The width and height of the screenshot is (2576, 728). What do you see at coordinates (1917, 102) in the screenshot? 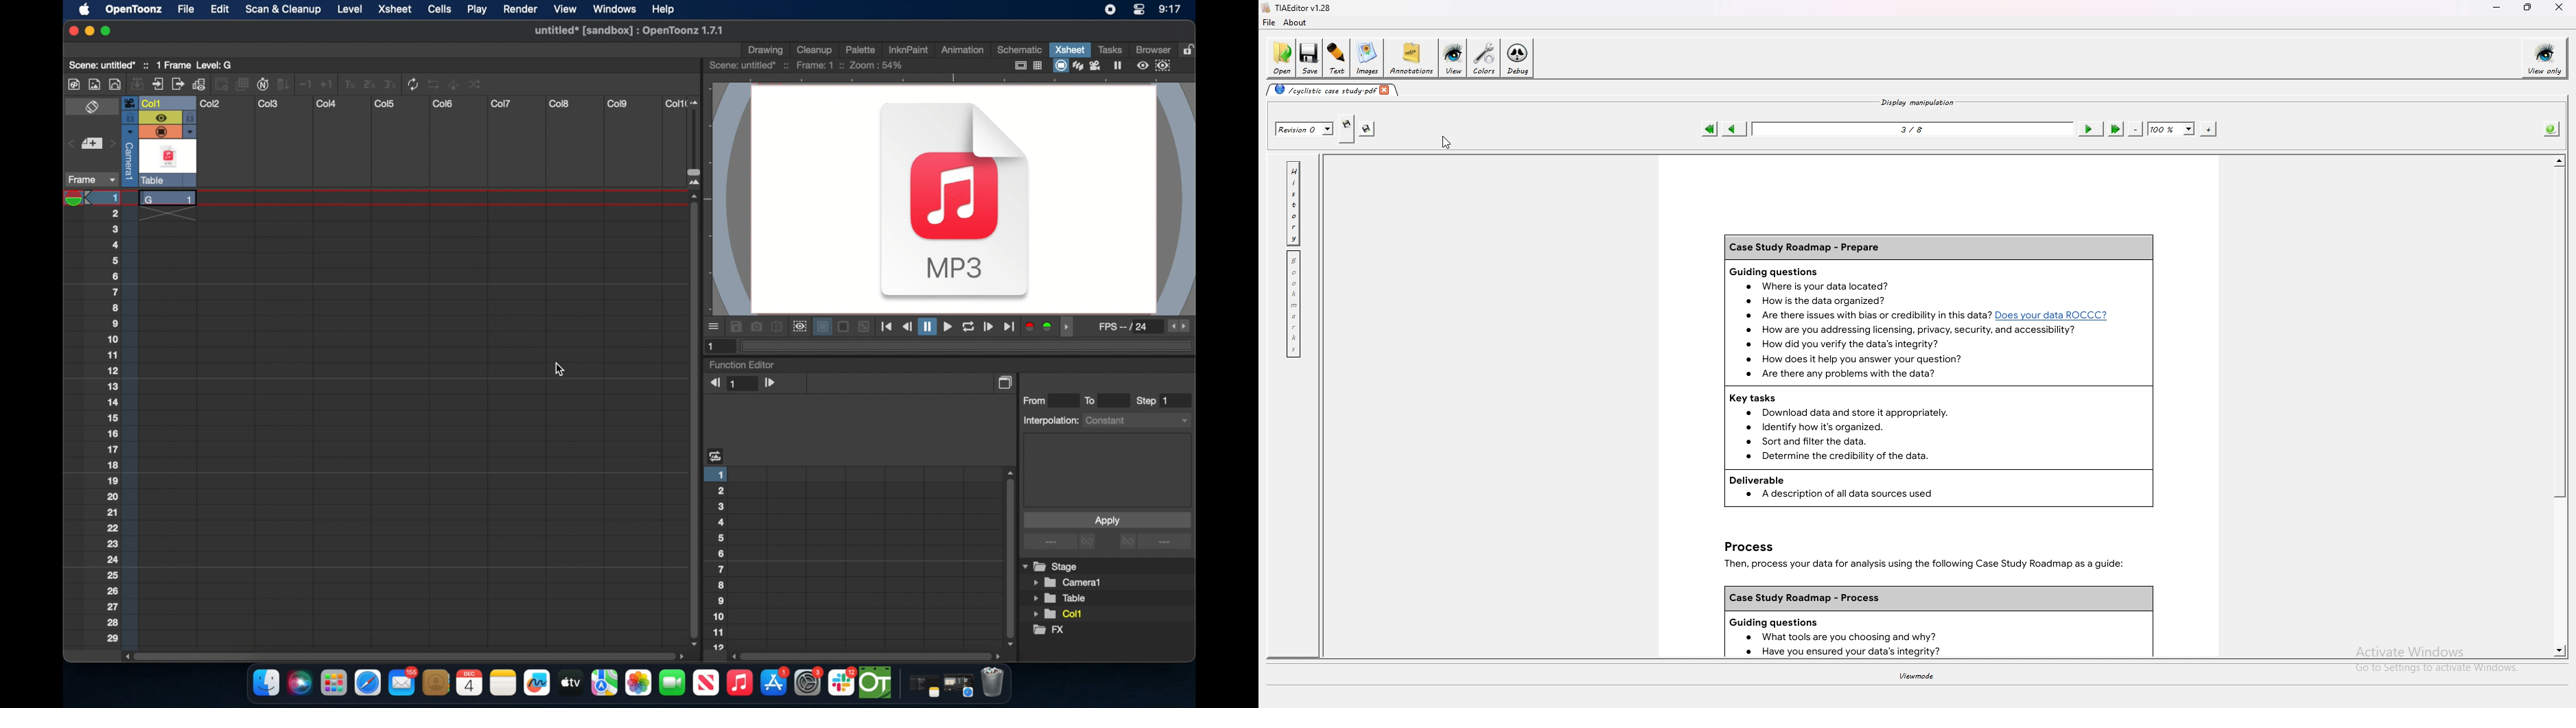
I see `display manipulation` at bounding box center [1917, 102].